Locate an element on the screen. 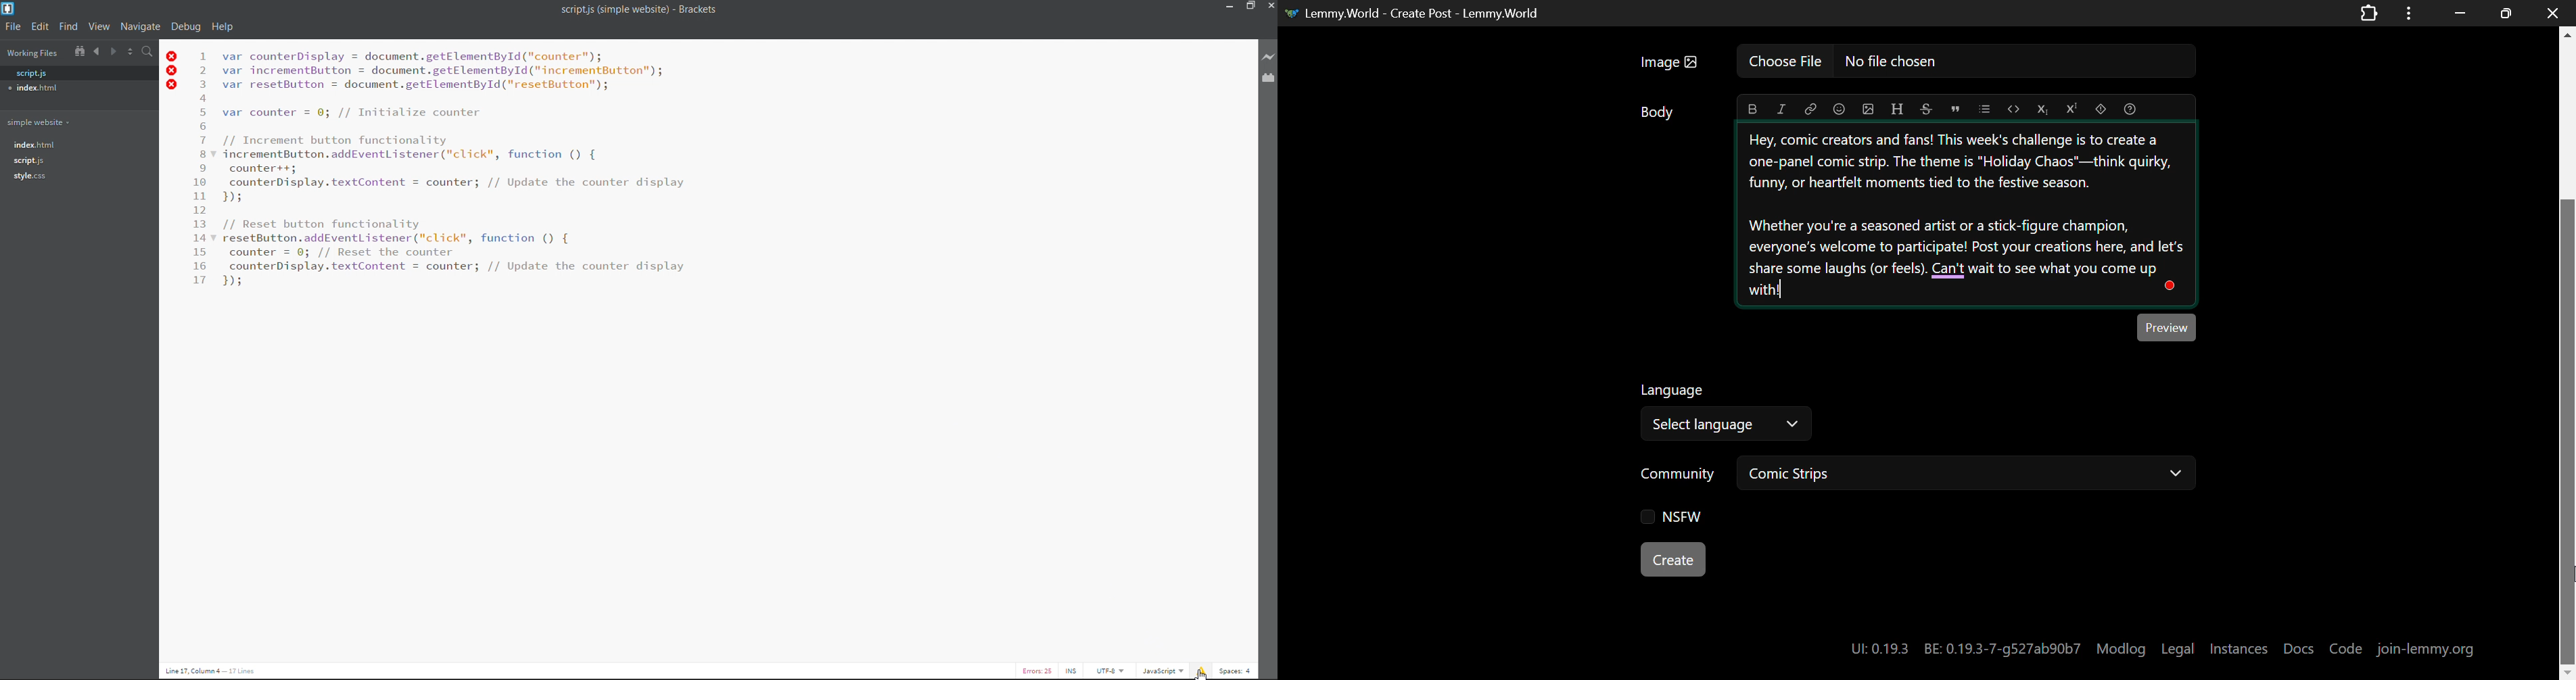 The height and width of the screenshot is (700, 2576). navigate forward is located at coordinates (115, 53).